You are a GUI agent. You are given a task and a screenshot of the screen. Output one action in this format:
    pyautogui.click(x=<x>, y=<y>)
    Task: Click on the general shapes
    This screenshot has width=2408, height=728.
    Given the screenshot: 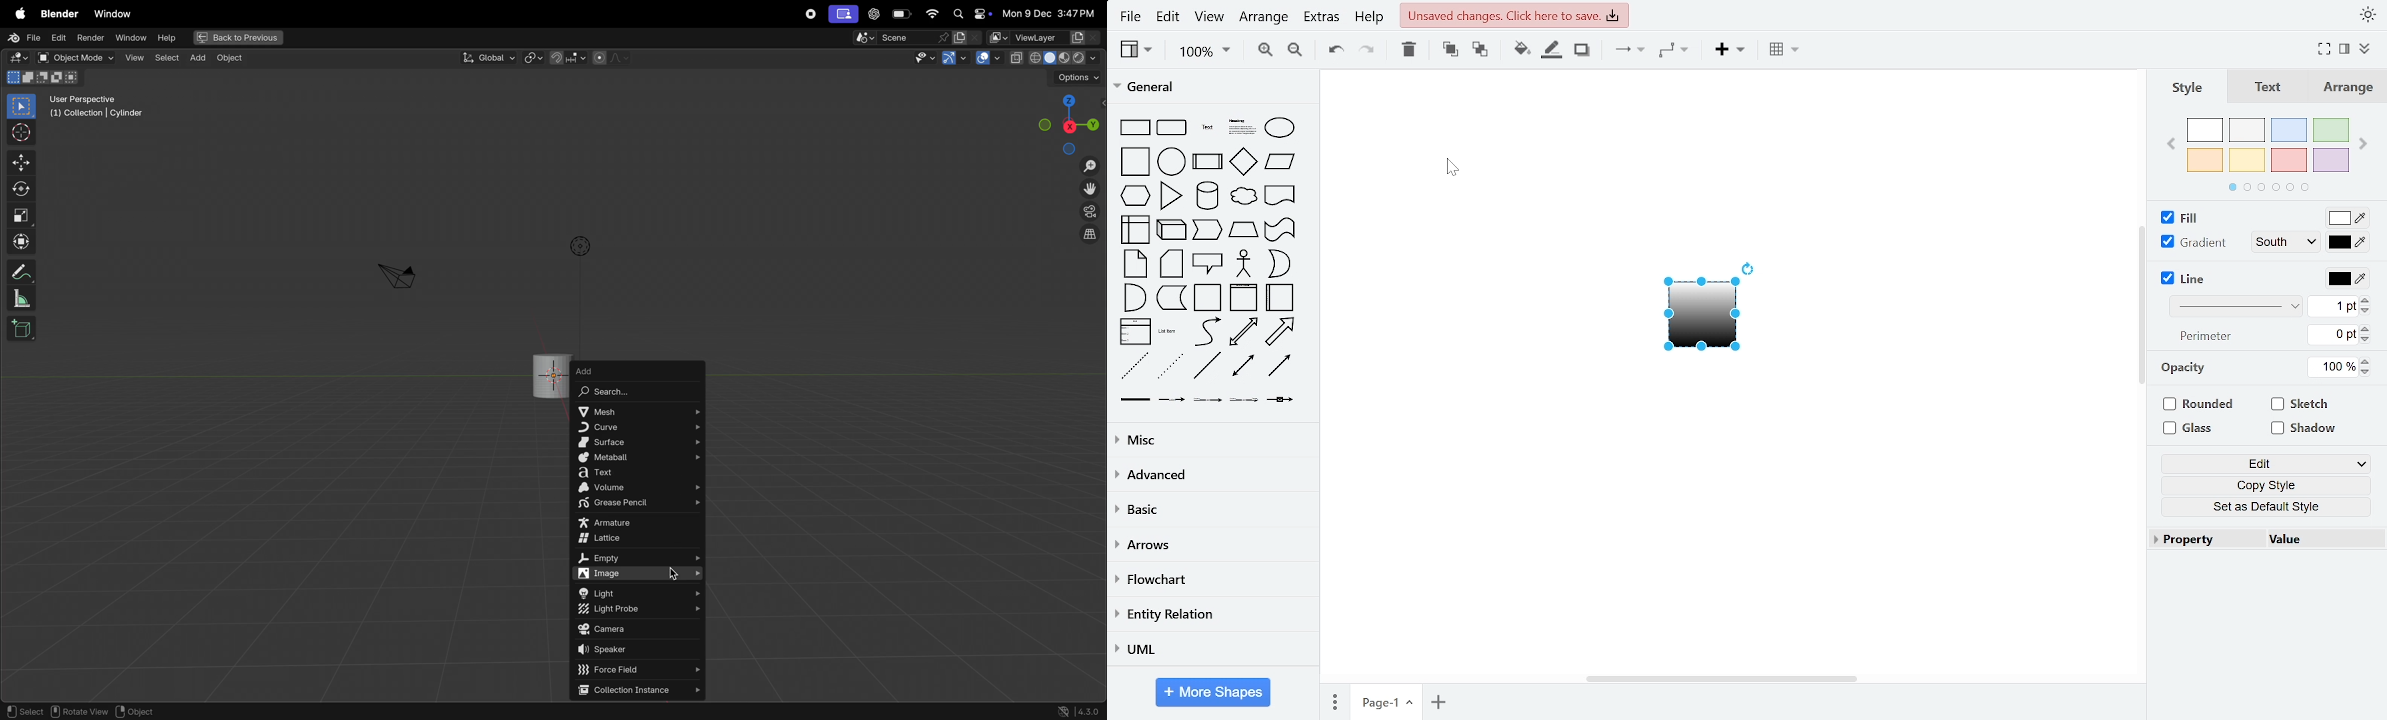 What is the action you would take?
    pyautogui.click(x=1206, y=330)
    